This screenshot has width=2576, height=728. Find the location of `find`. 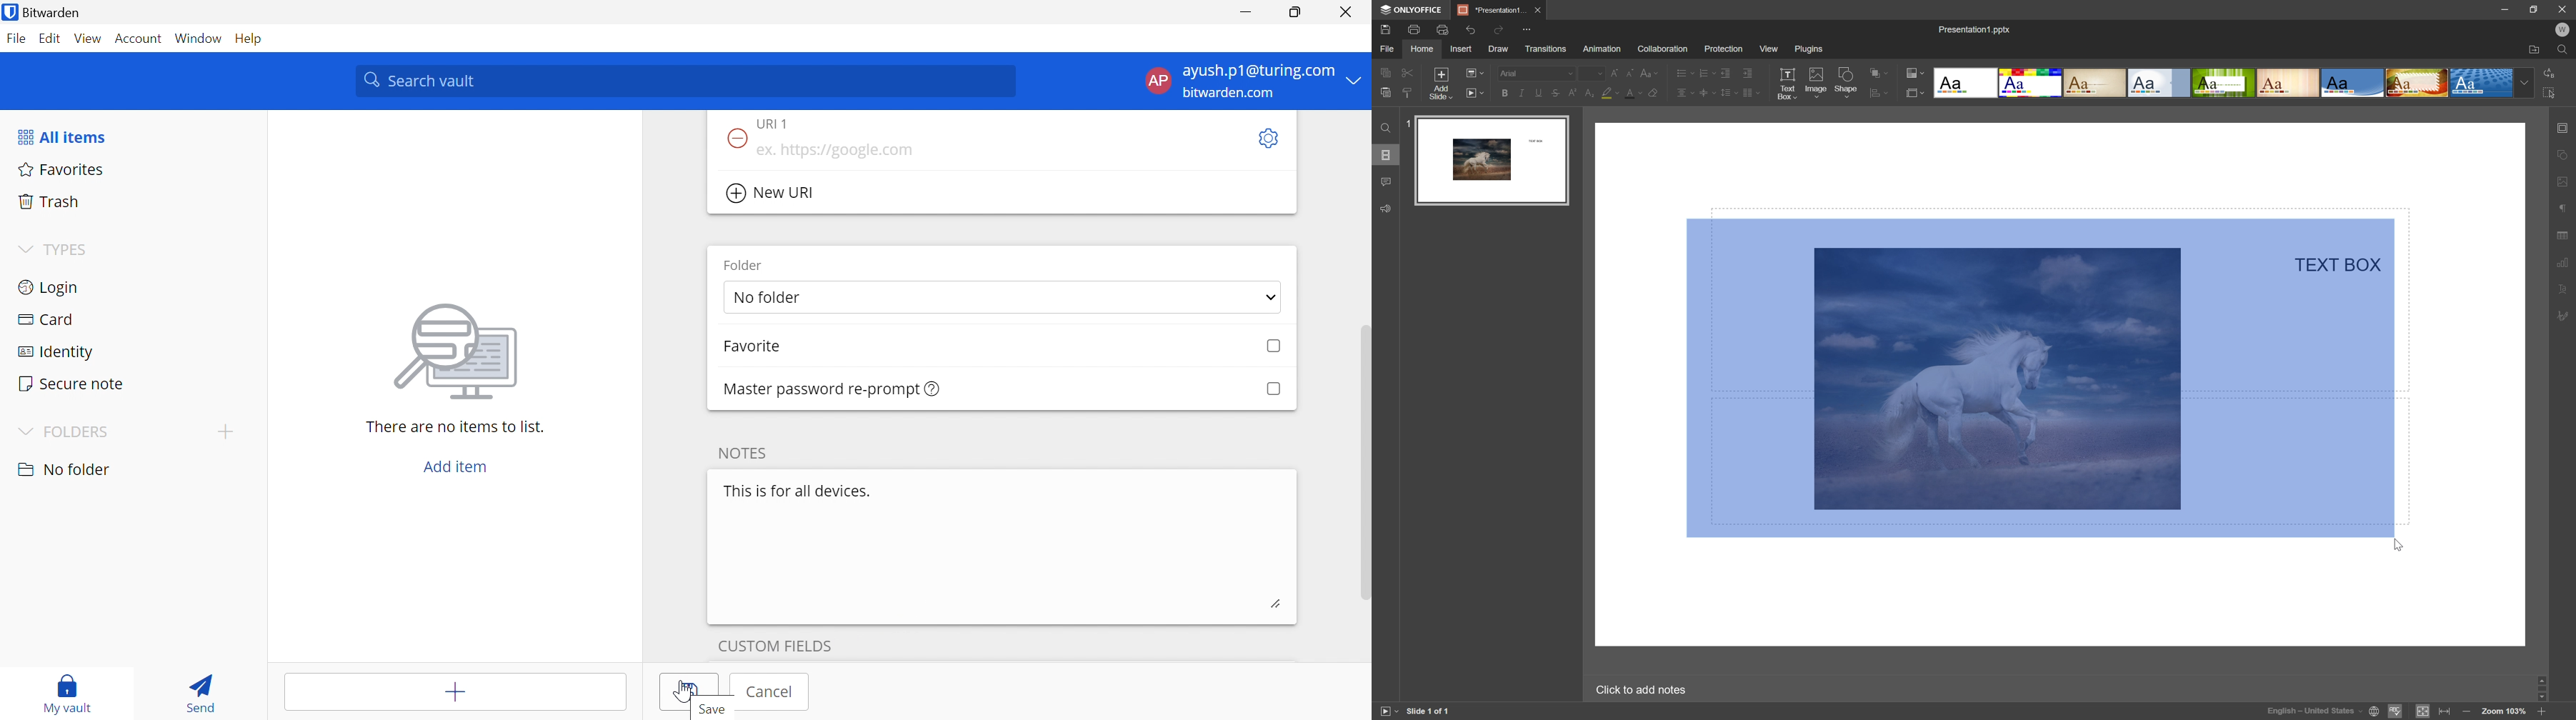

find is located at coordinates (1384, 128).